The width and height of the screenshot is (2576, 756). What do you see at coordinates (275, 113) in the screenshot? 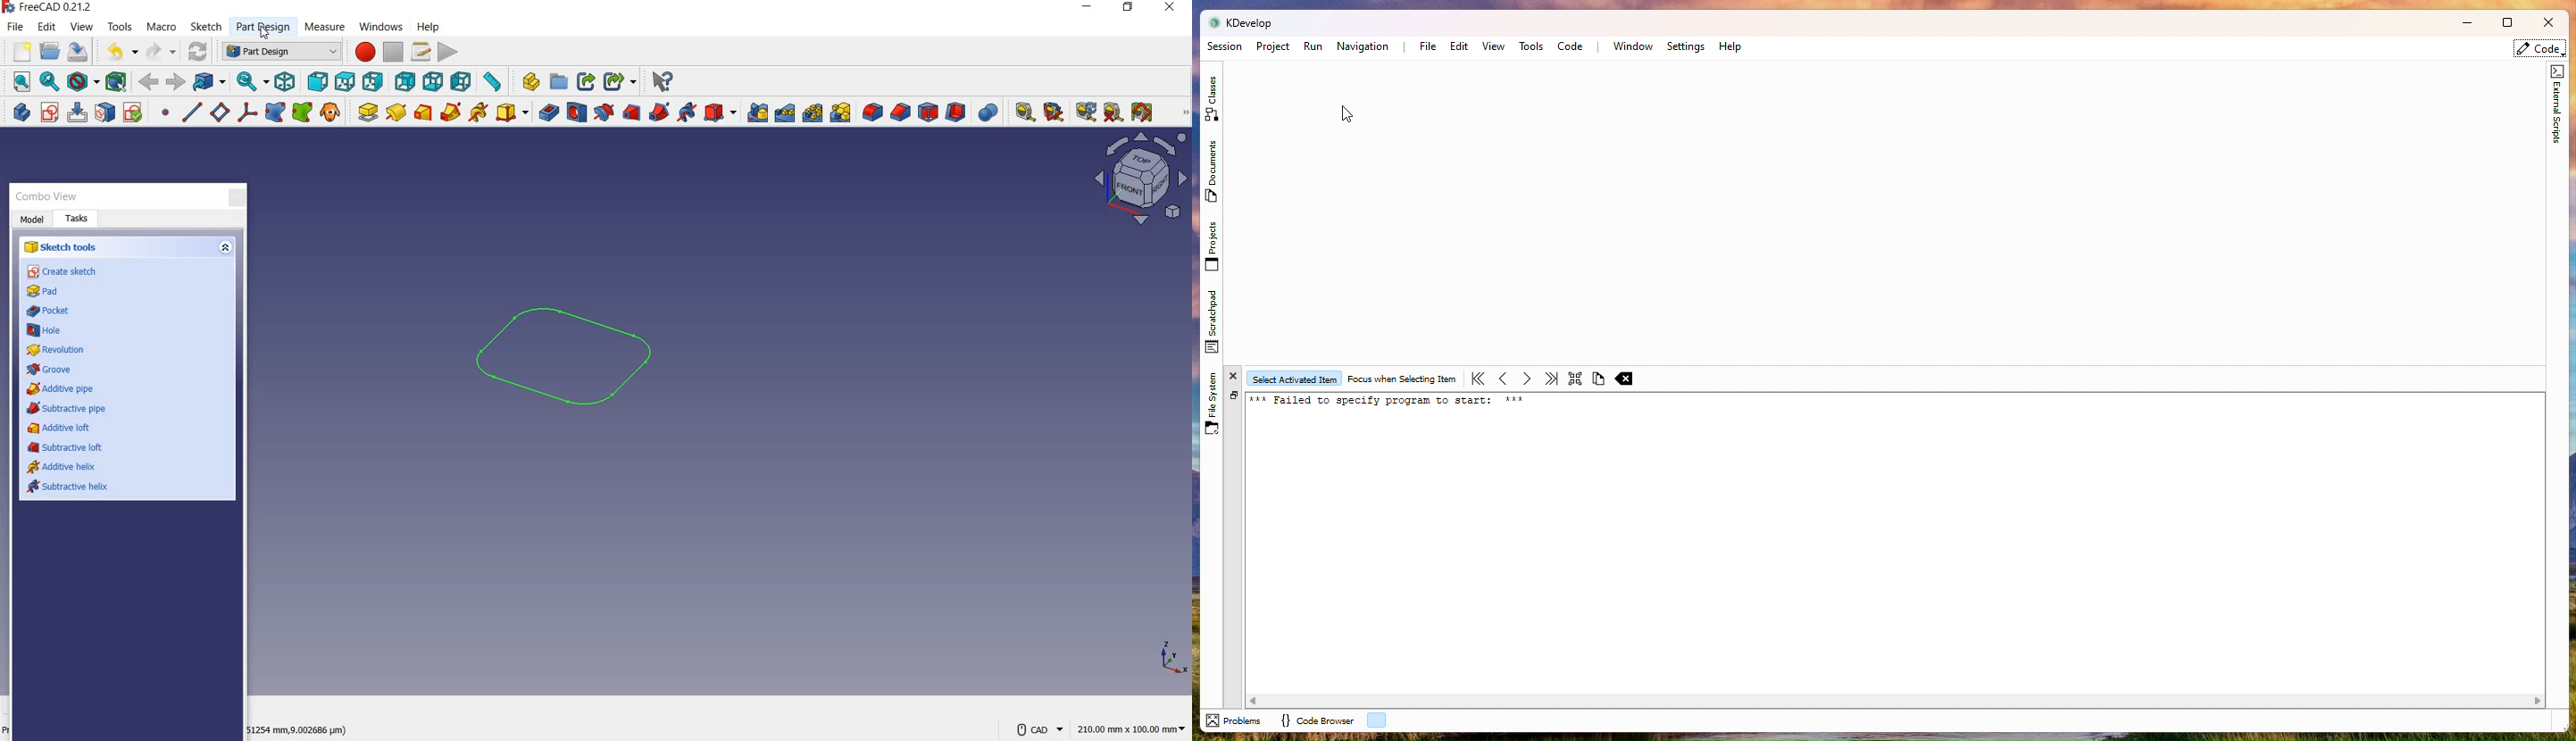
I see `create a shape binder` at bounding box center [275, 113].